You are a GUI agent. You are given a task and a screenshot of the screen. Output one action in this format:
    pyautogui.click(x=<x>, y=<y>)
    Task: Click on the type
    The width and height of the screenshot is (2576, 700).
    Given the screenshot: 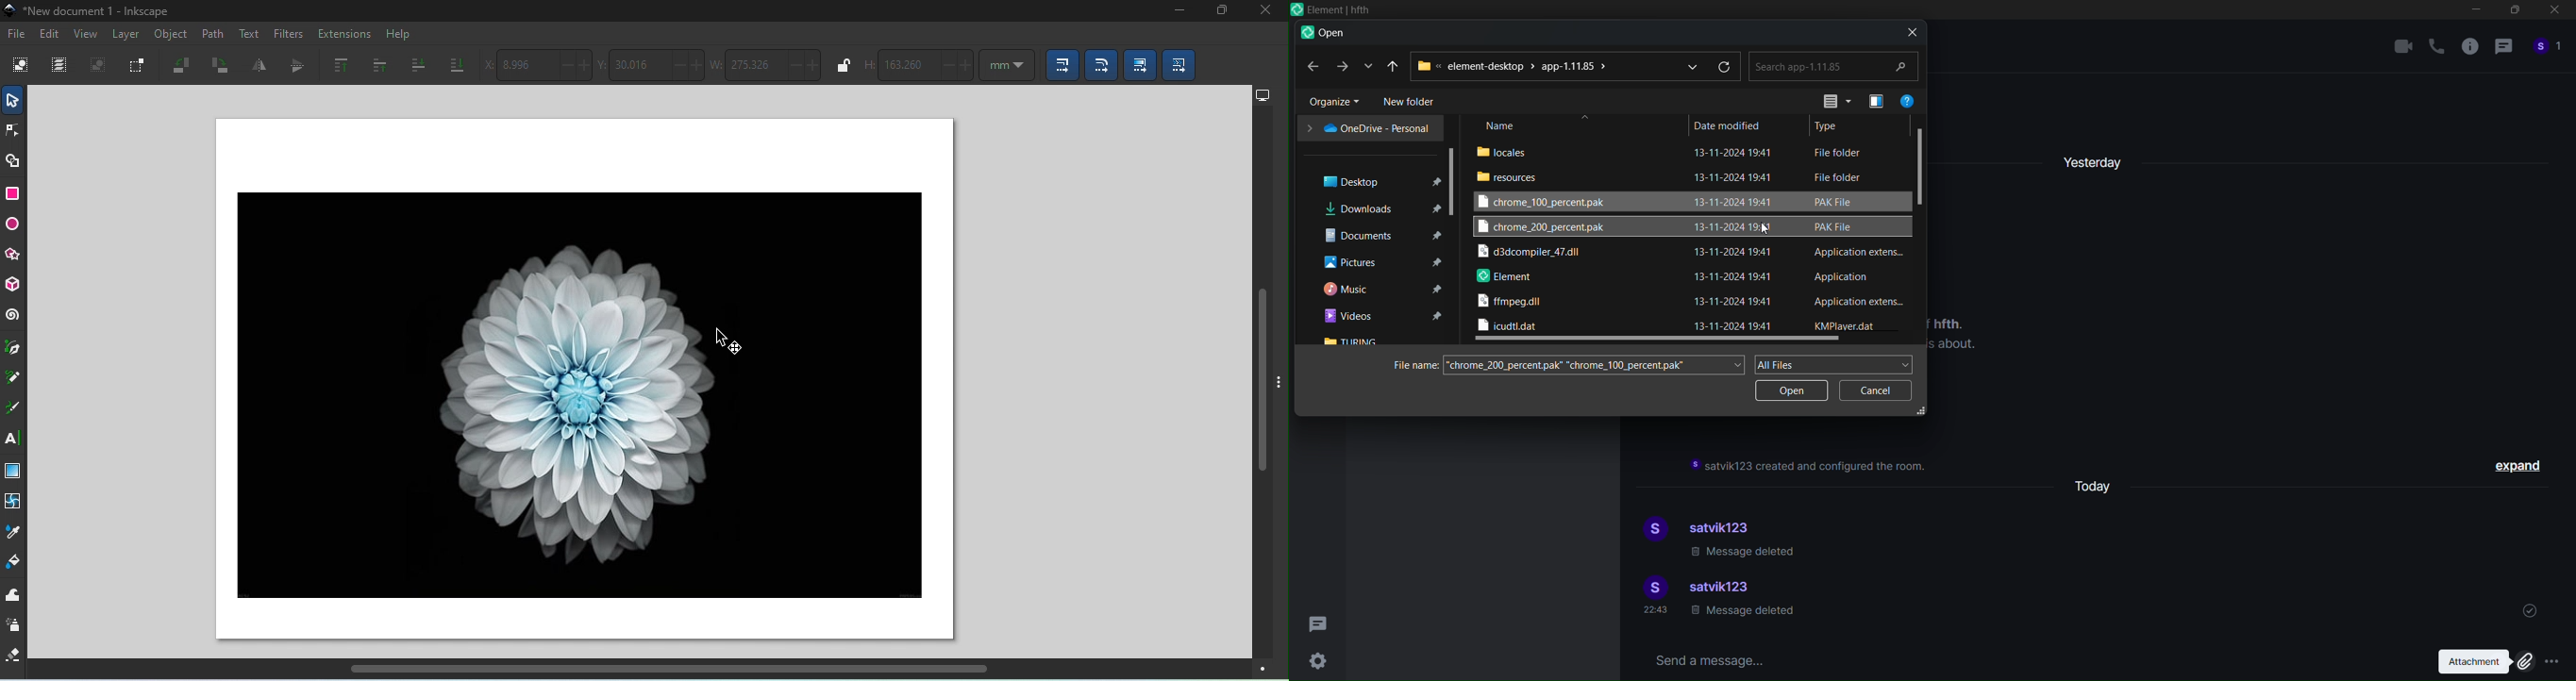 What is the action you would take?
    pyautogui.click(x=1831, y=126)
    